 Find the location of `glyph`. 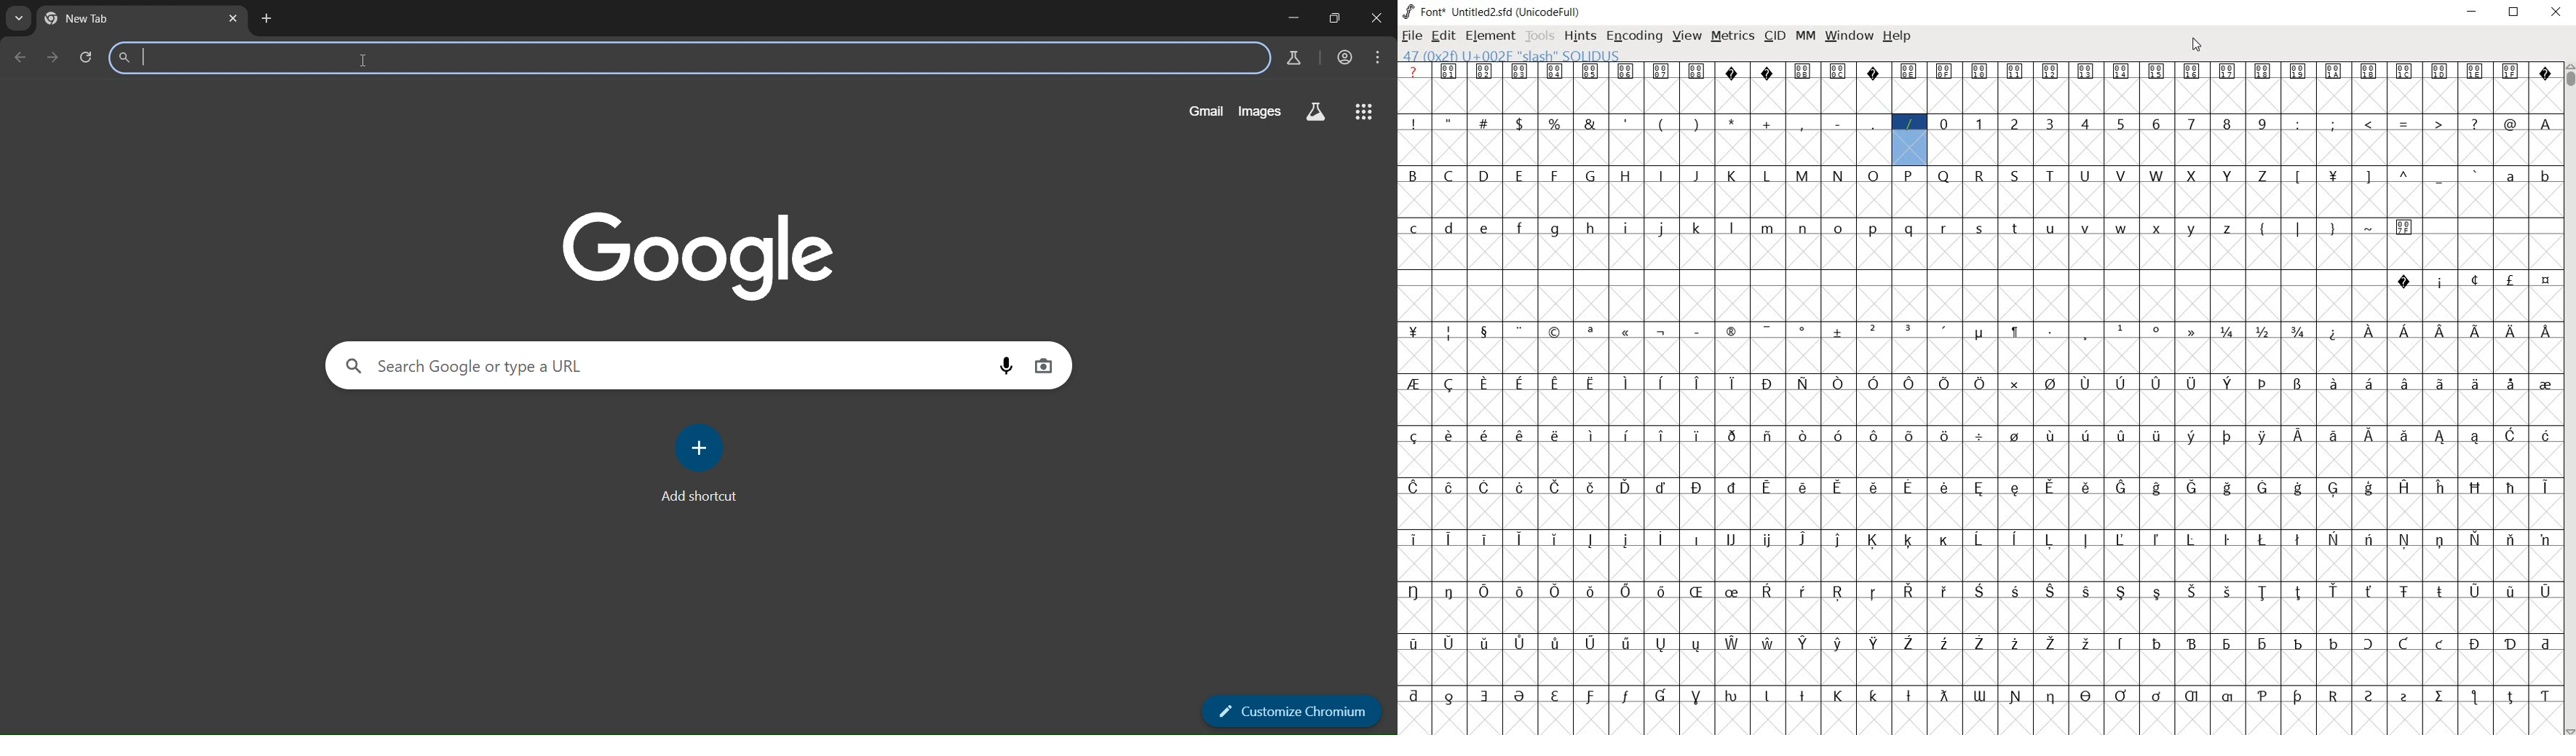

glyph is located at coordinates (1801, 124).